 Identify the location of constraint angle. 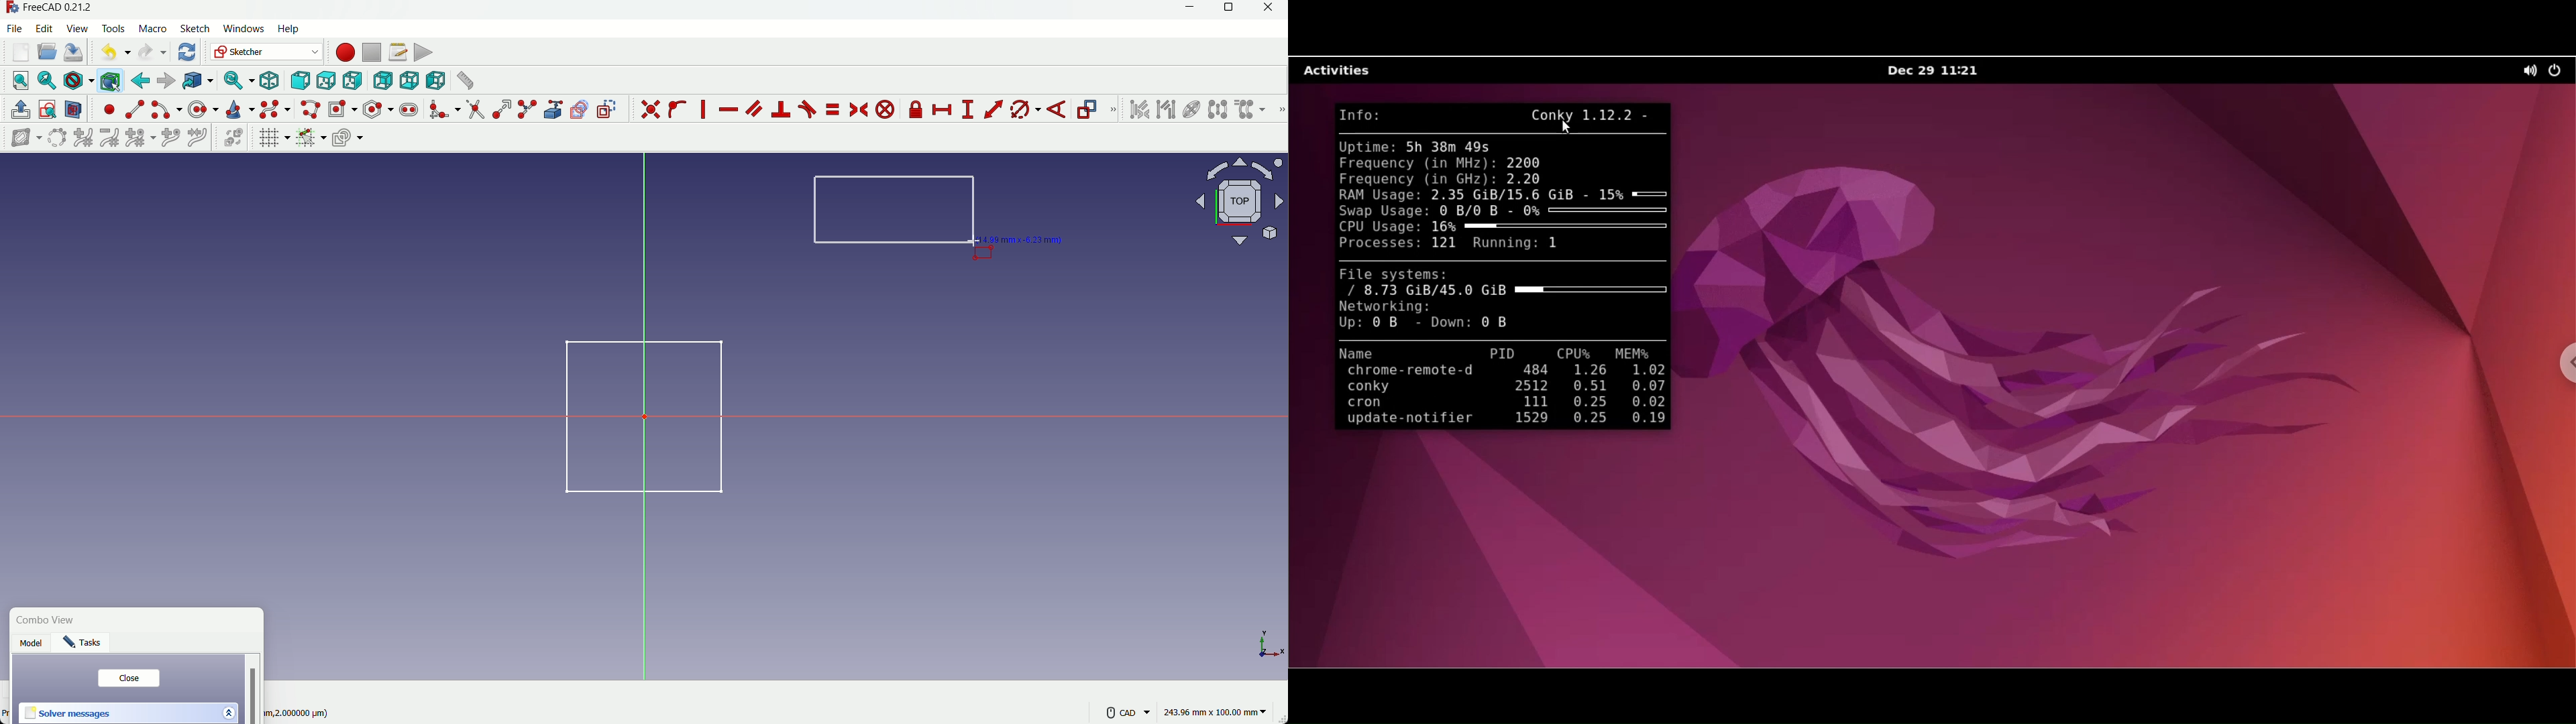
(1058, 111).